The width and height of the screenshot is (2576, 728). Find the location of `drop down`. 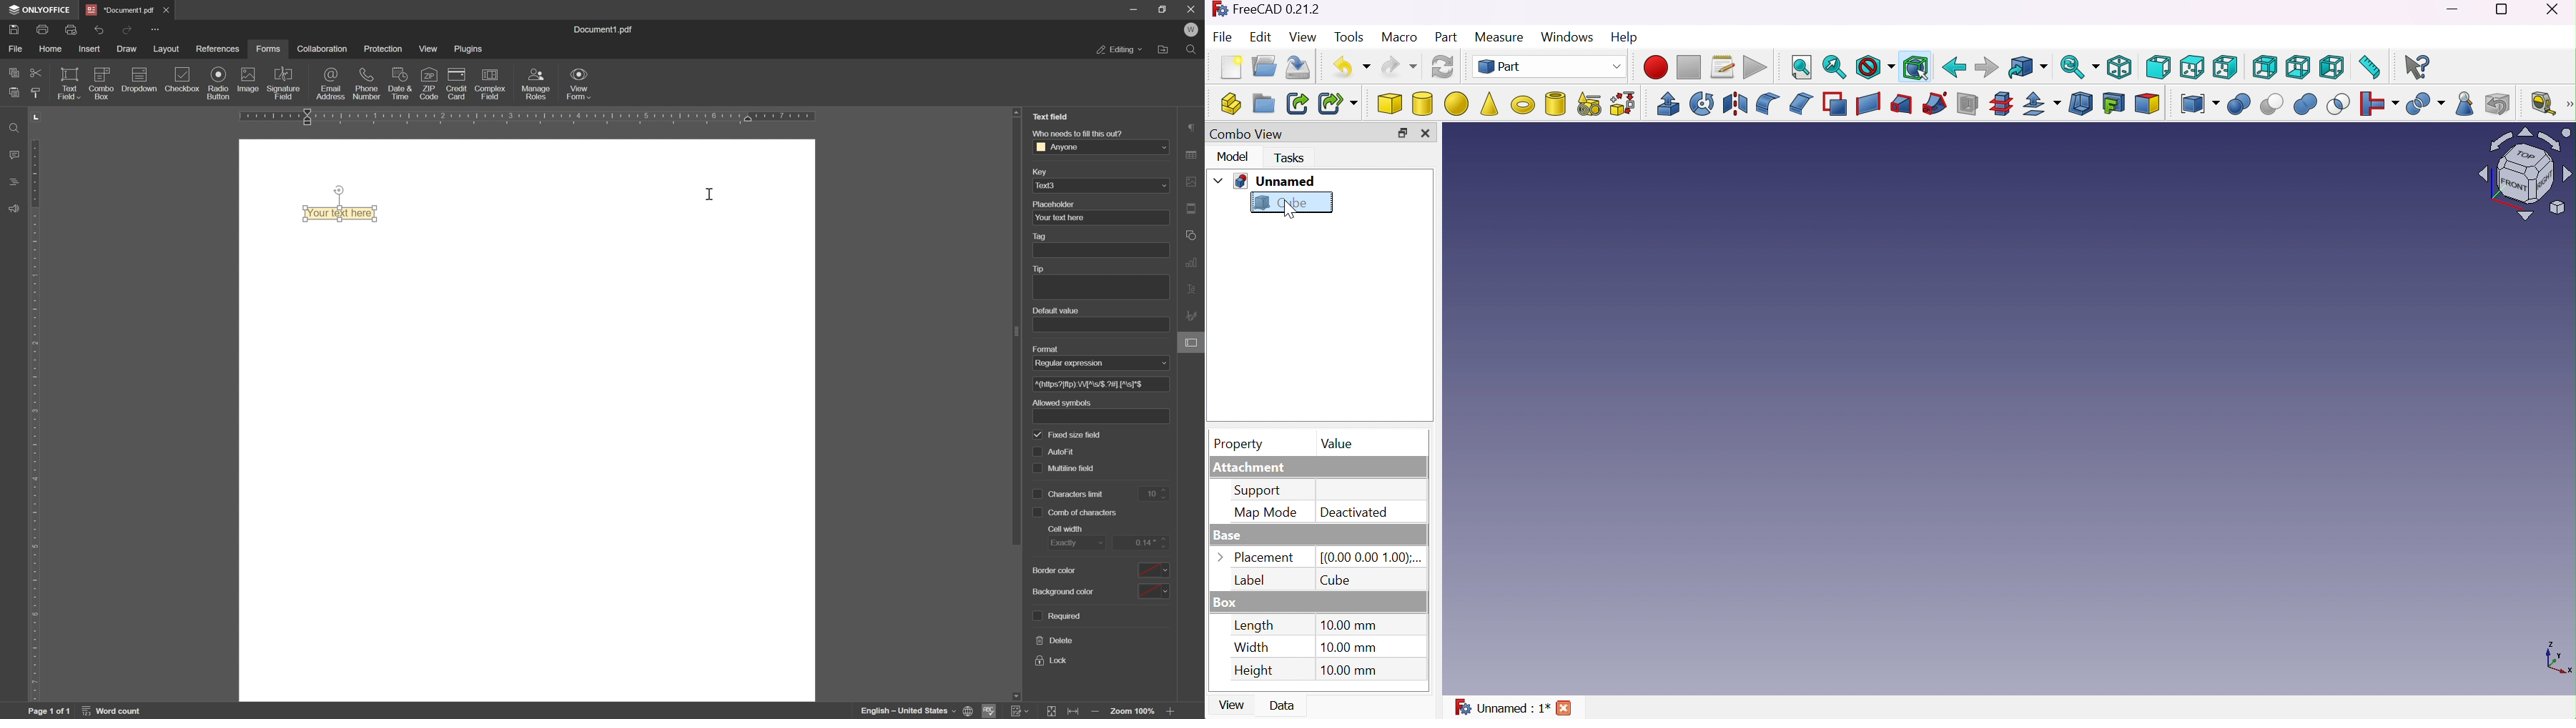

drop down is located at coordinates (1161, 148).